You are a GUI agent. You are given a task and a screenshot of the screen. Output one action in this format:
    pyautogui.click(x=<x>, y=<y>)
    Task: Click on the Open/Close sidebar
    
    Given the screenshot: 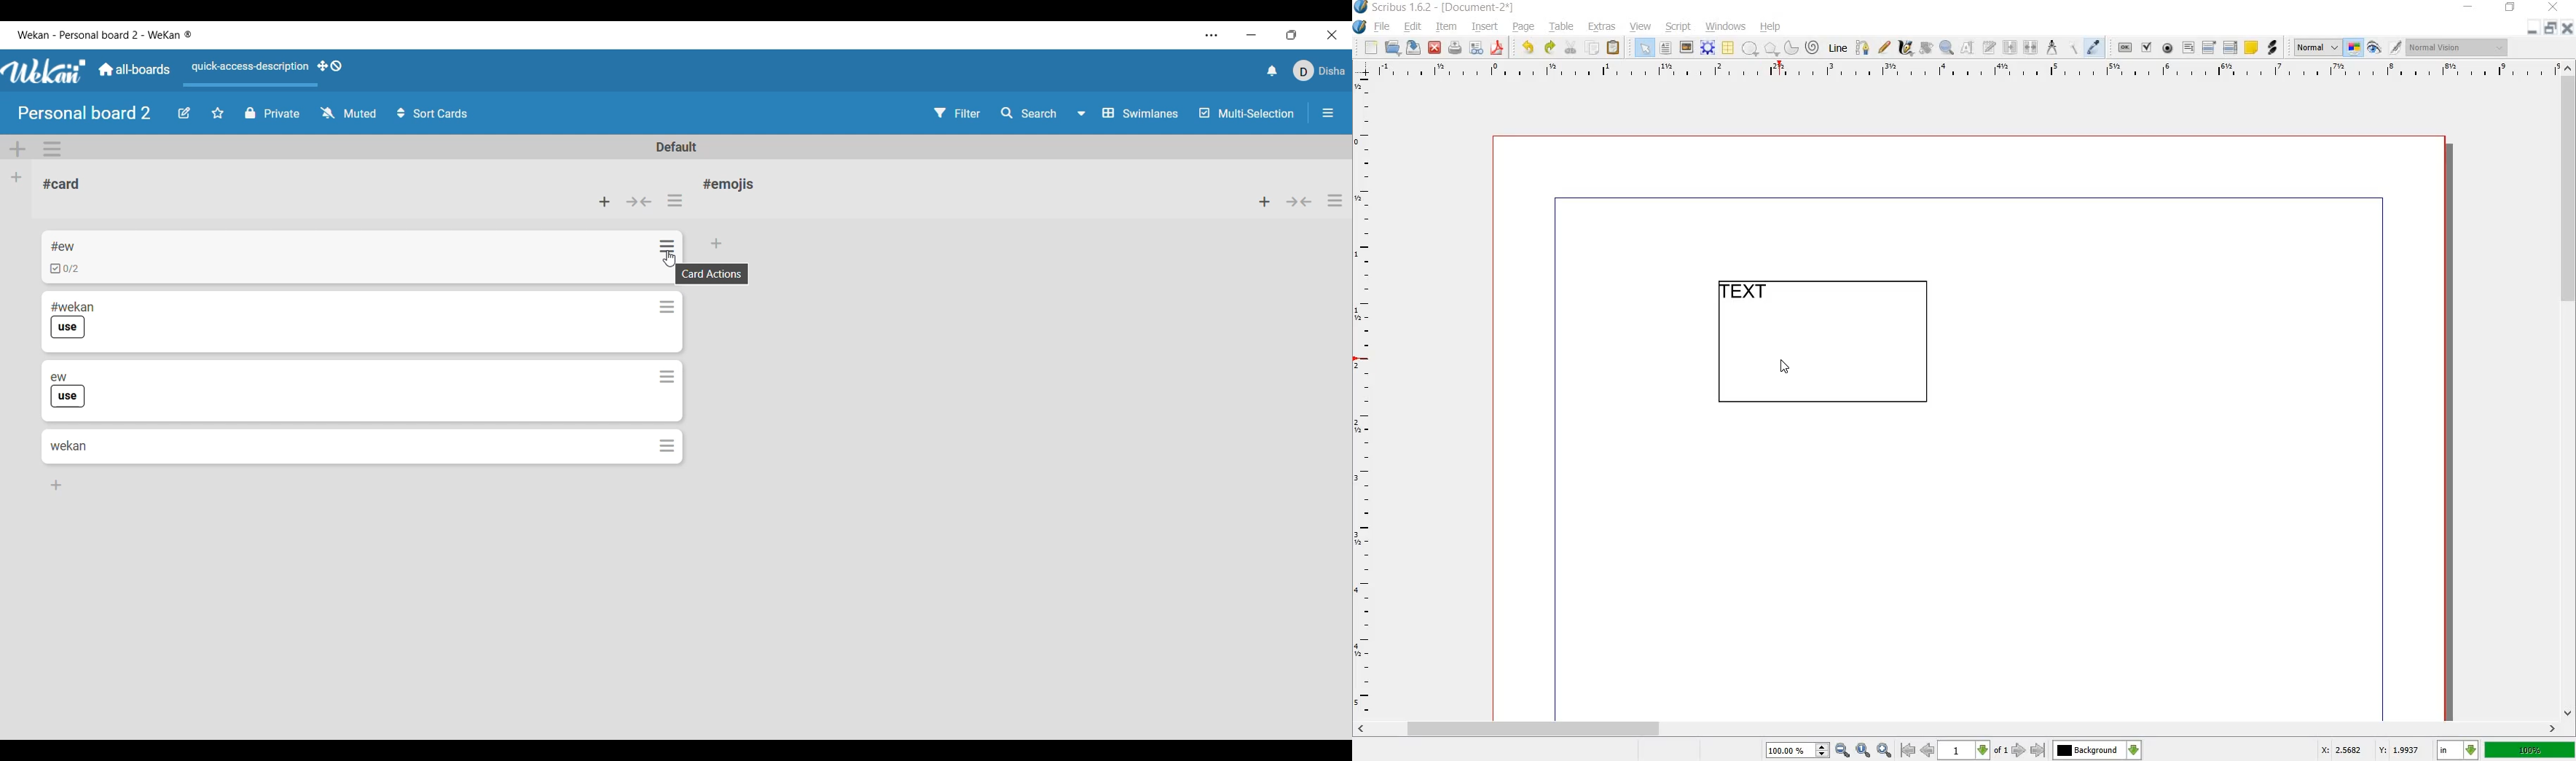 What is the action you would take?
    pyautogui.click(x=1328, y=113)
    